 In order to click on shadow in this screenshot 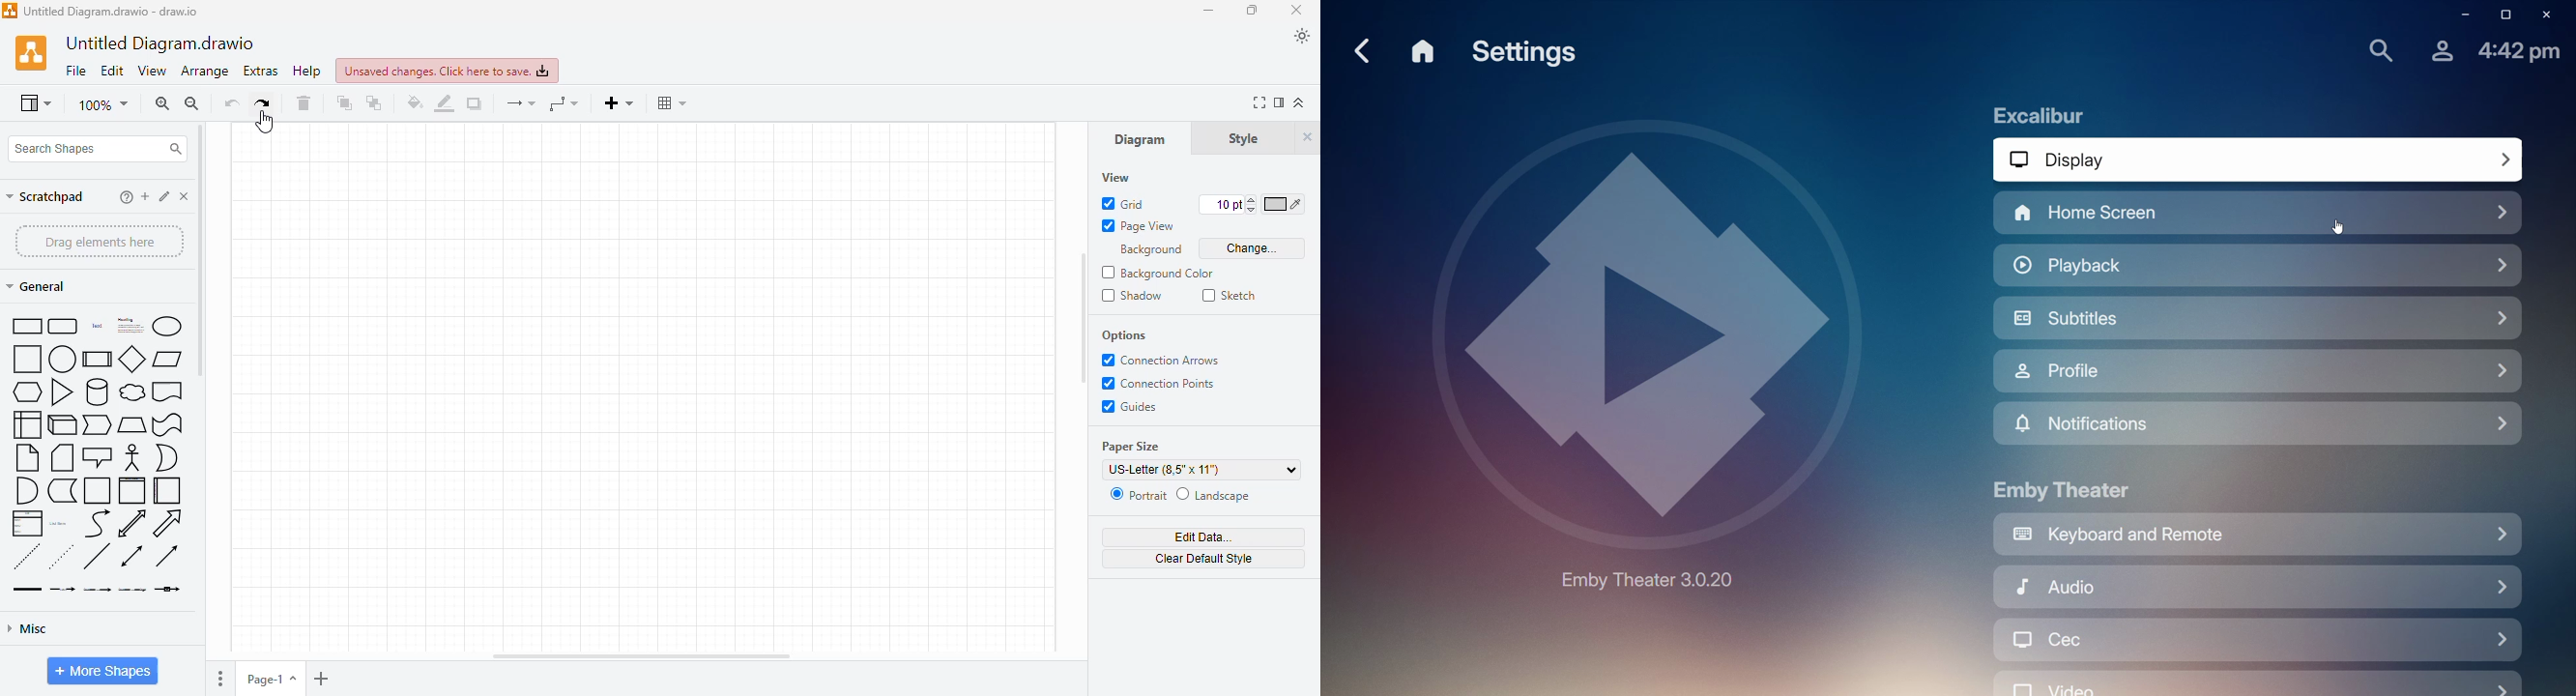, I will do `click(1133, 296)`.